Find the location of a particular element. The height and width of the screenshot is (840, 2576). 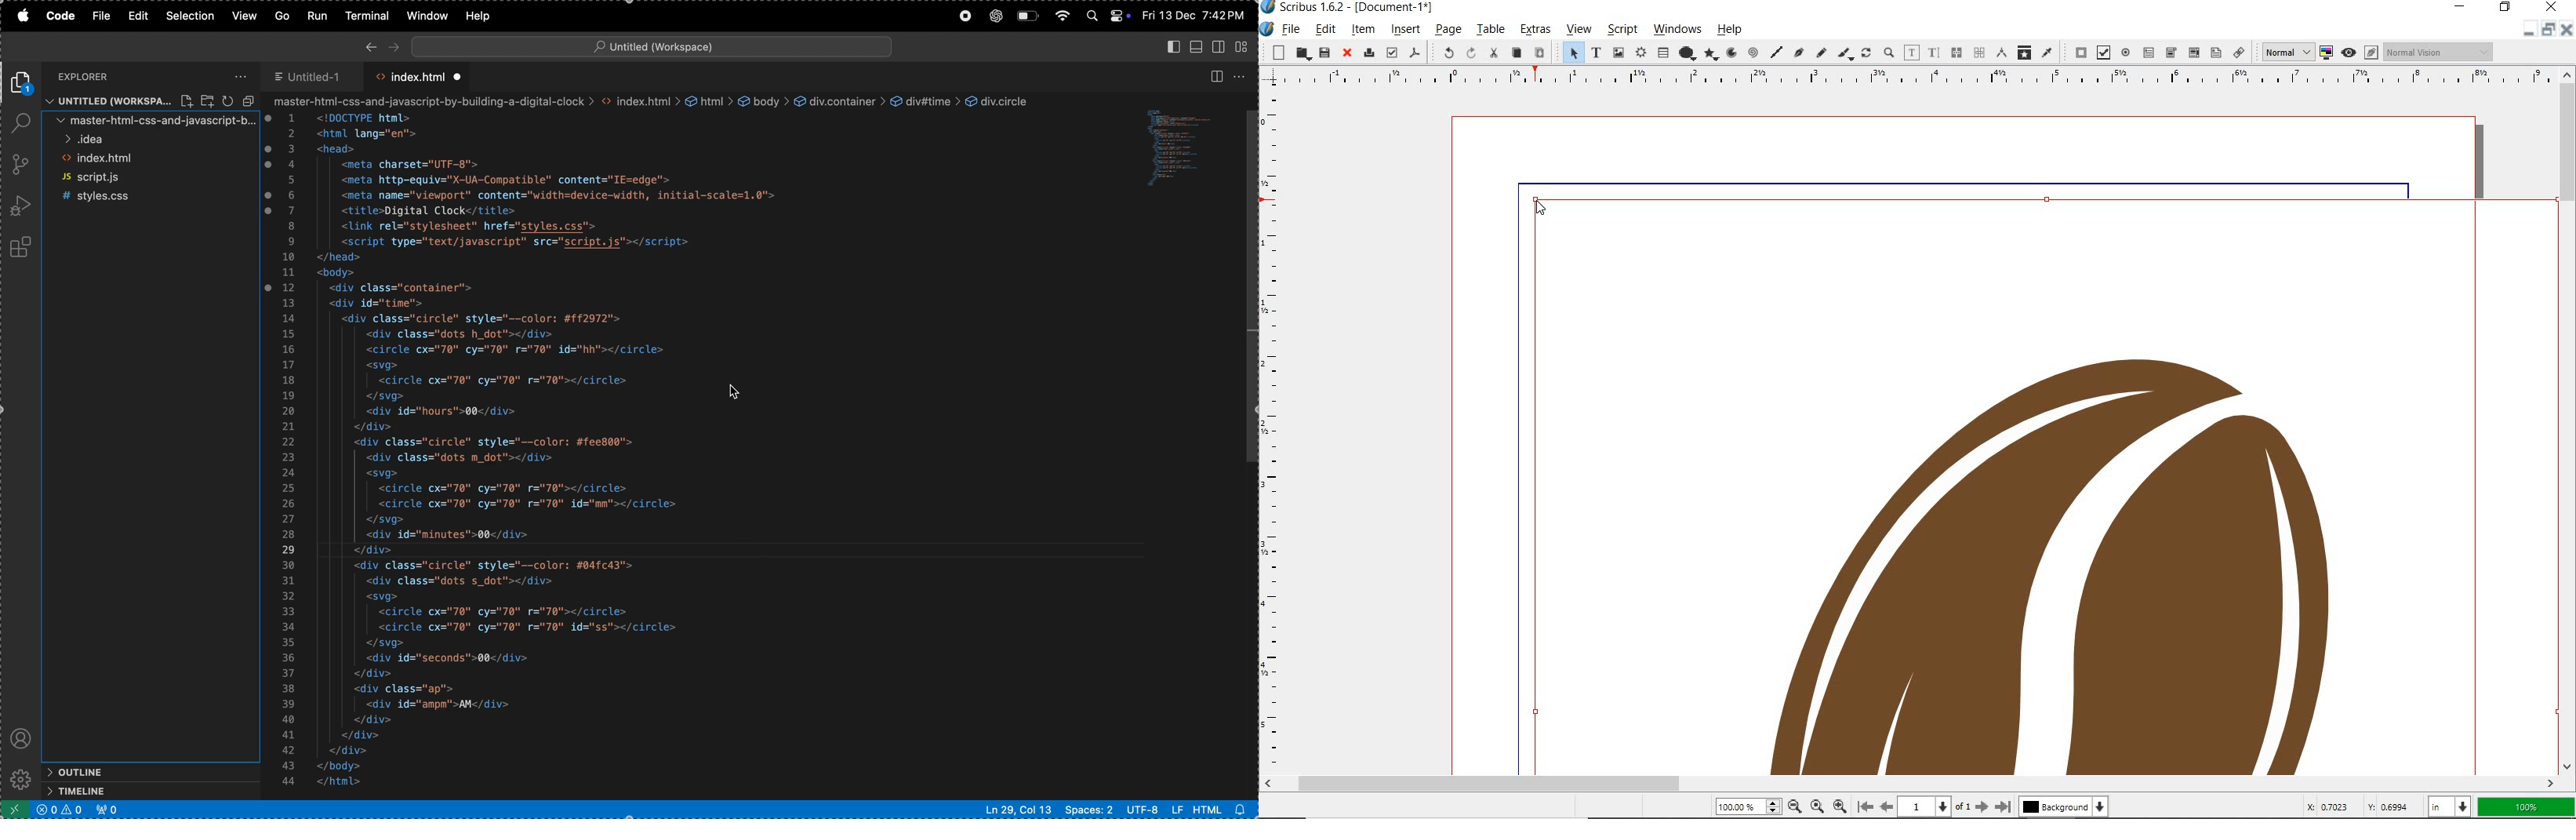

print is located at coordinates (1368, 54).